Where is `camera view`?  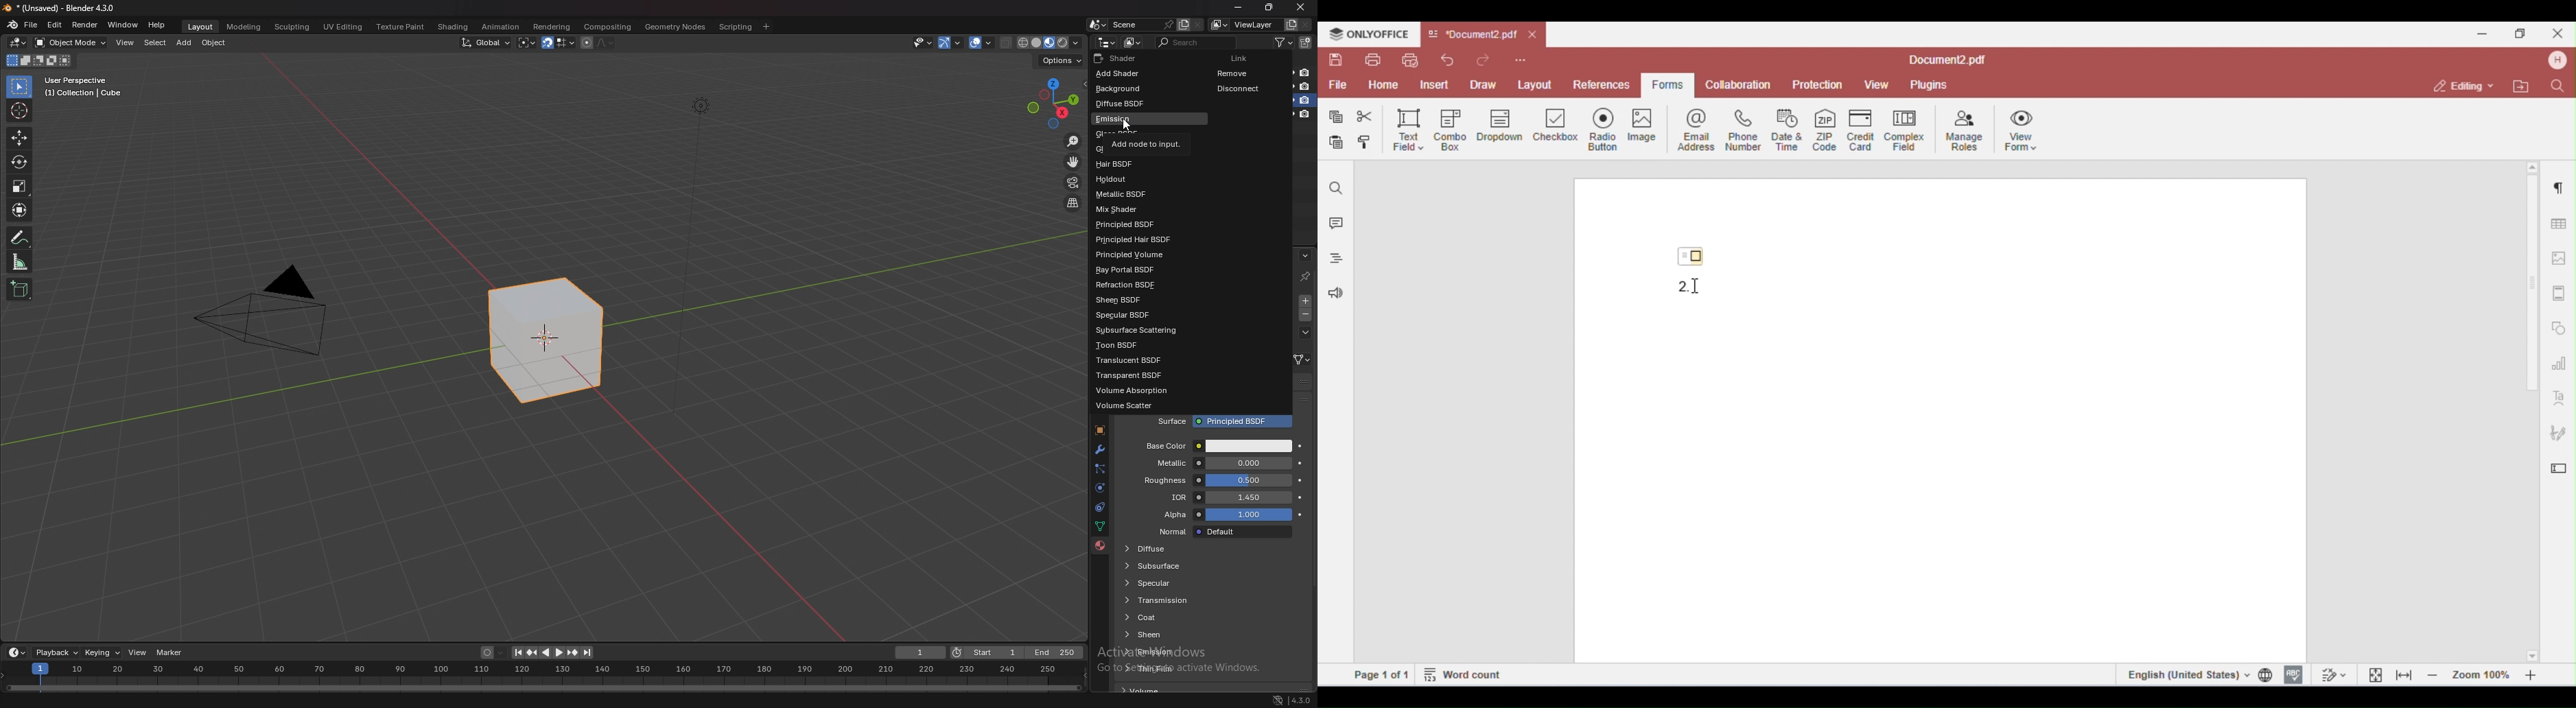
camera view is located at coordinates (1073, 183).